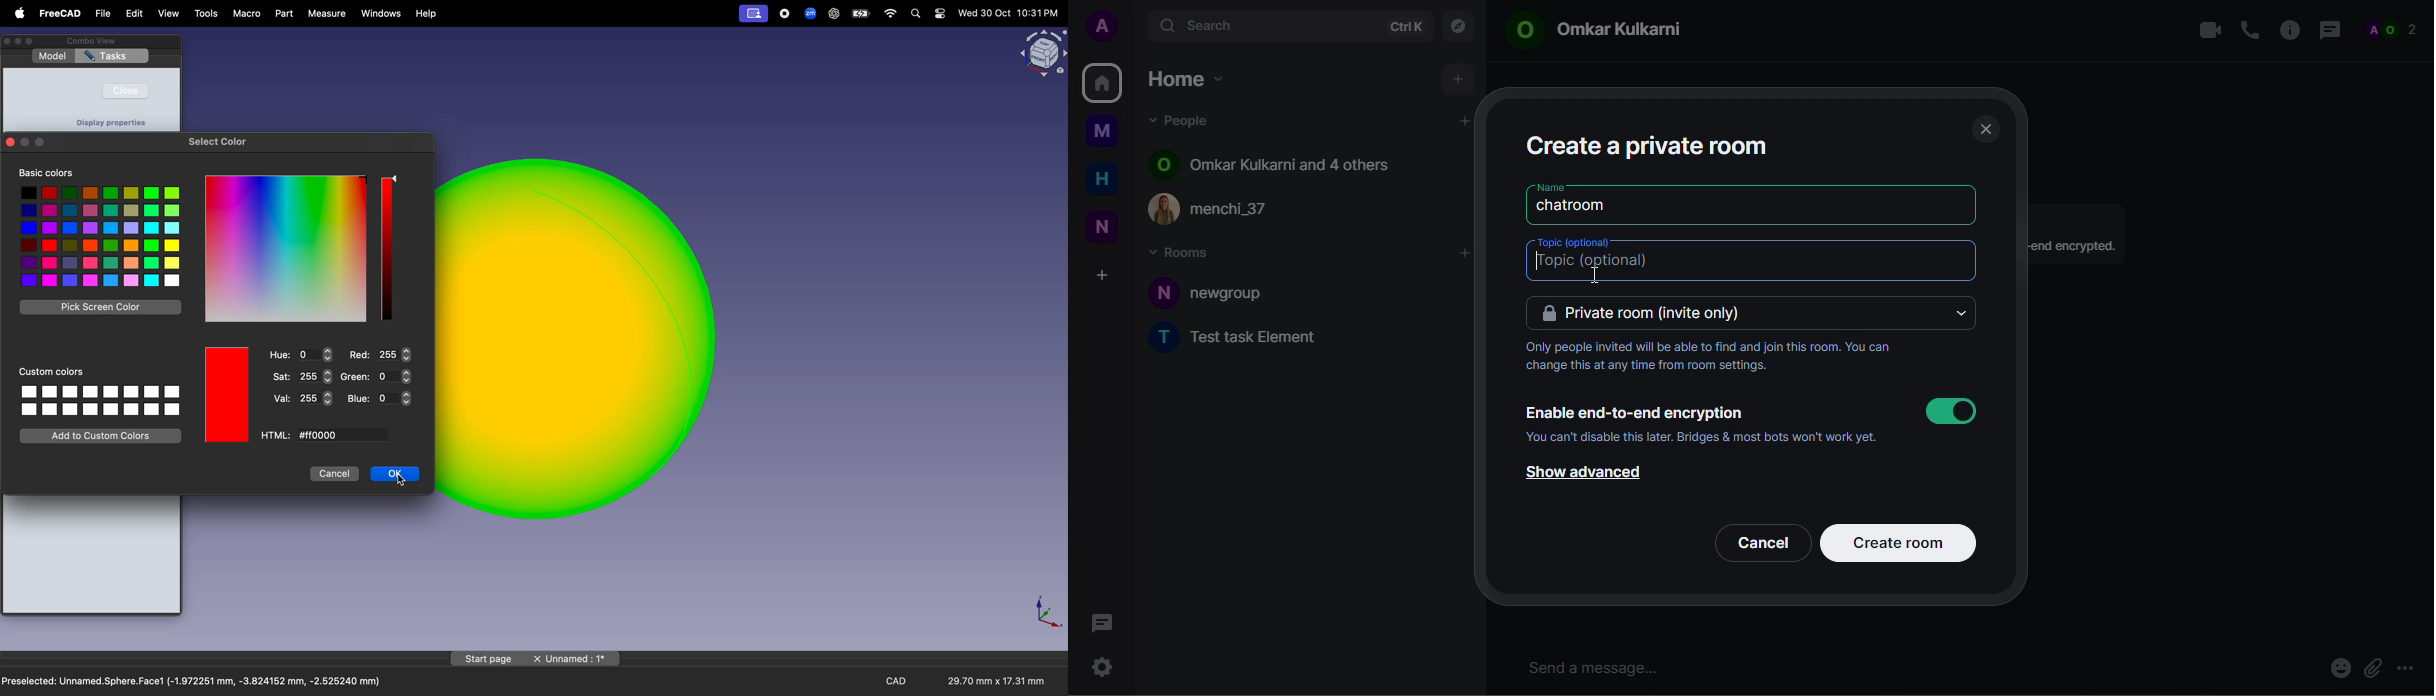  I want to click on zoom, so click(808, 12).